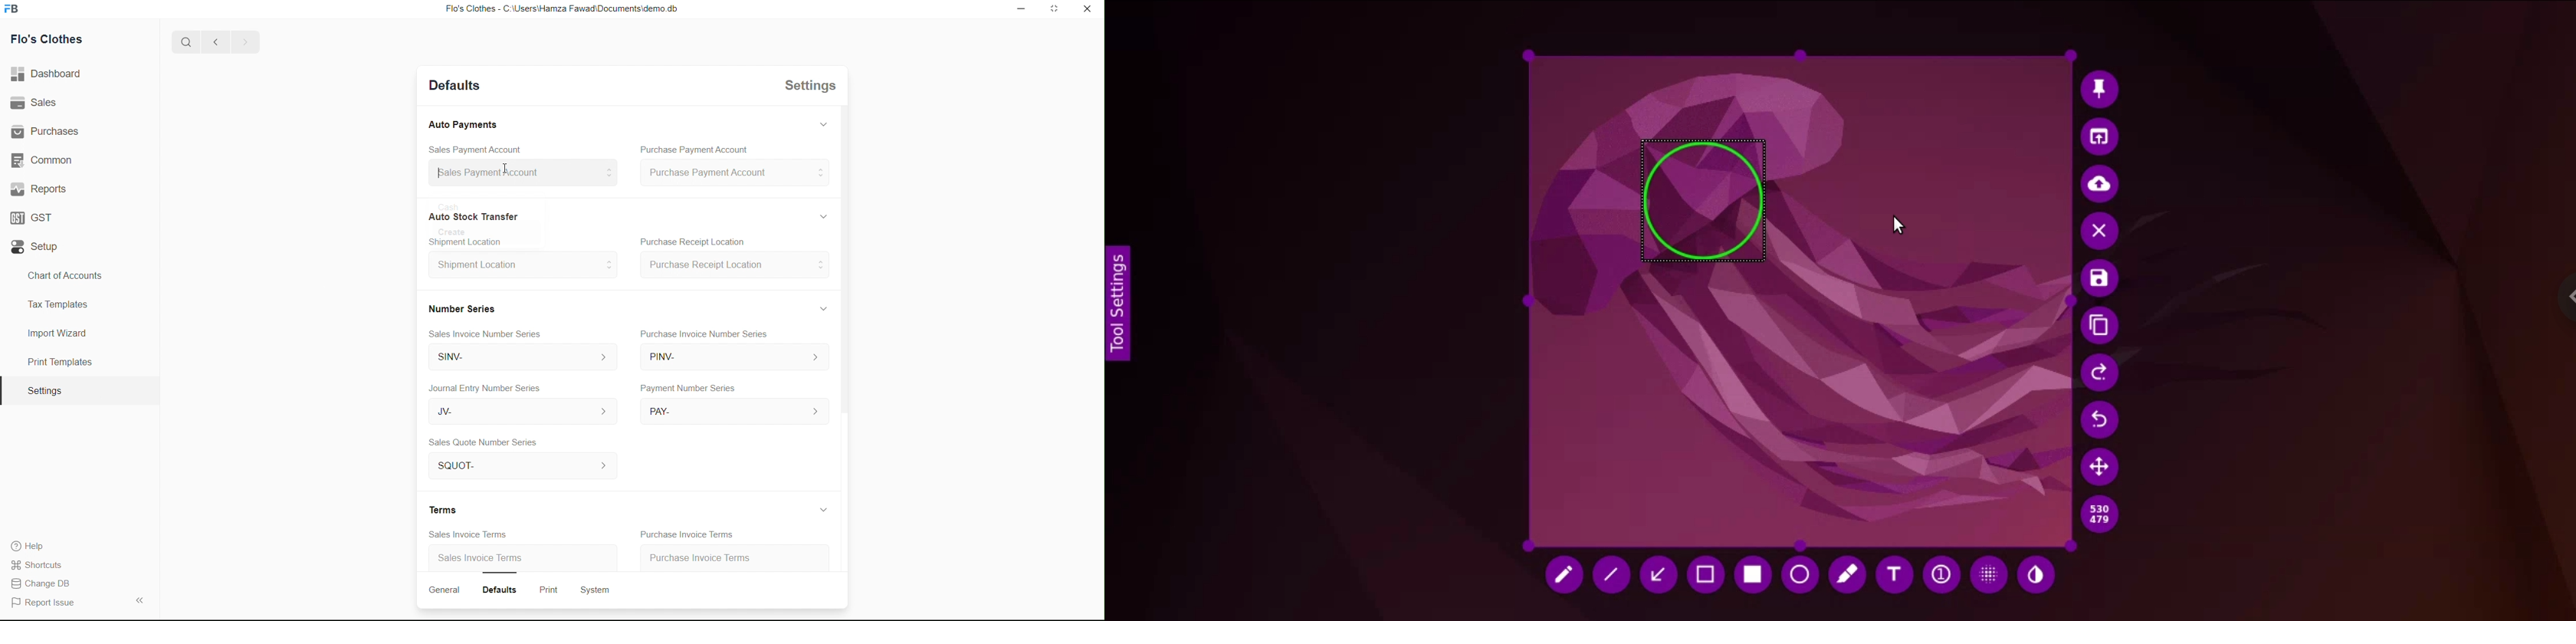 The width and height of the screenshot is (2576, 644). I want to click on Hide , so click(818, 310).